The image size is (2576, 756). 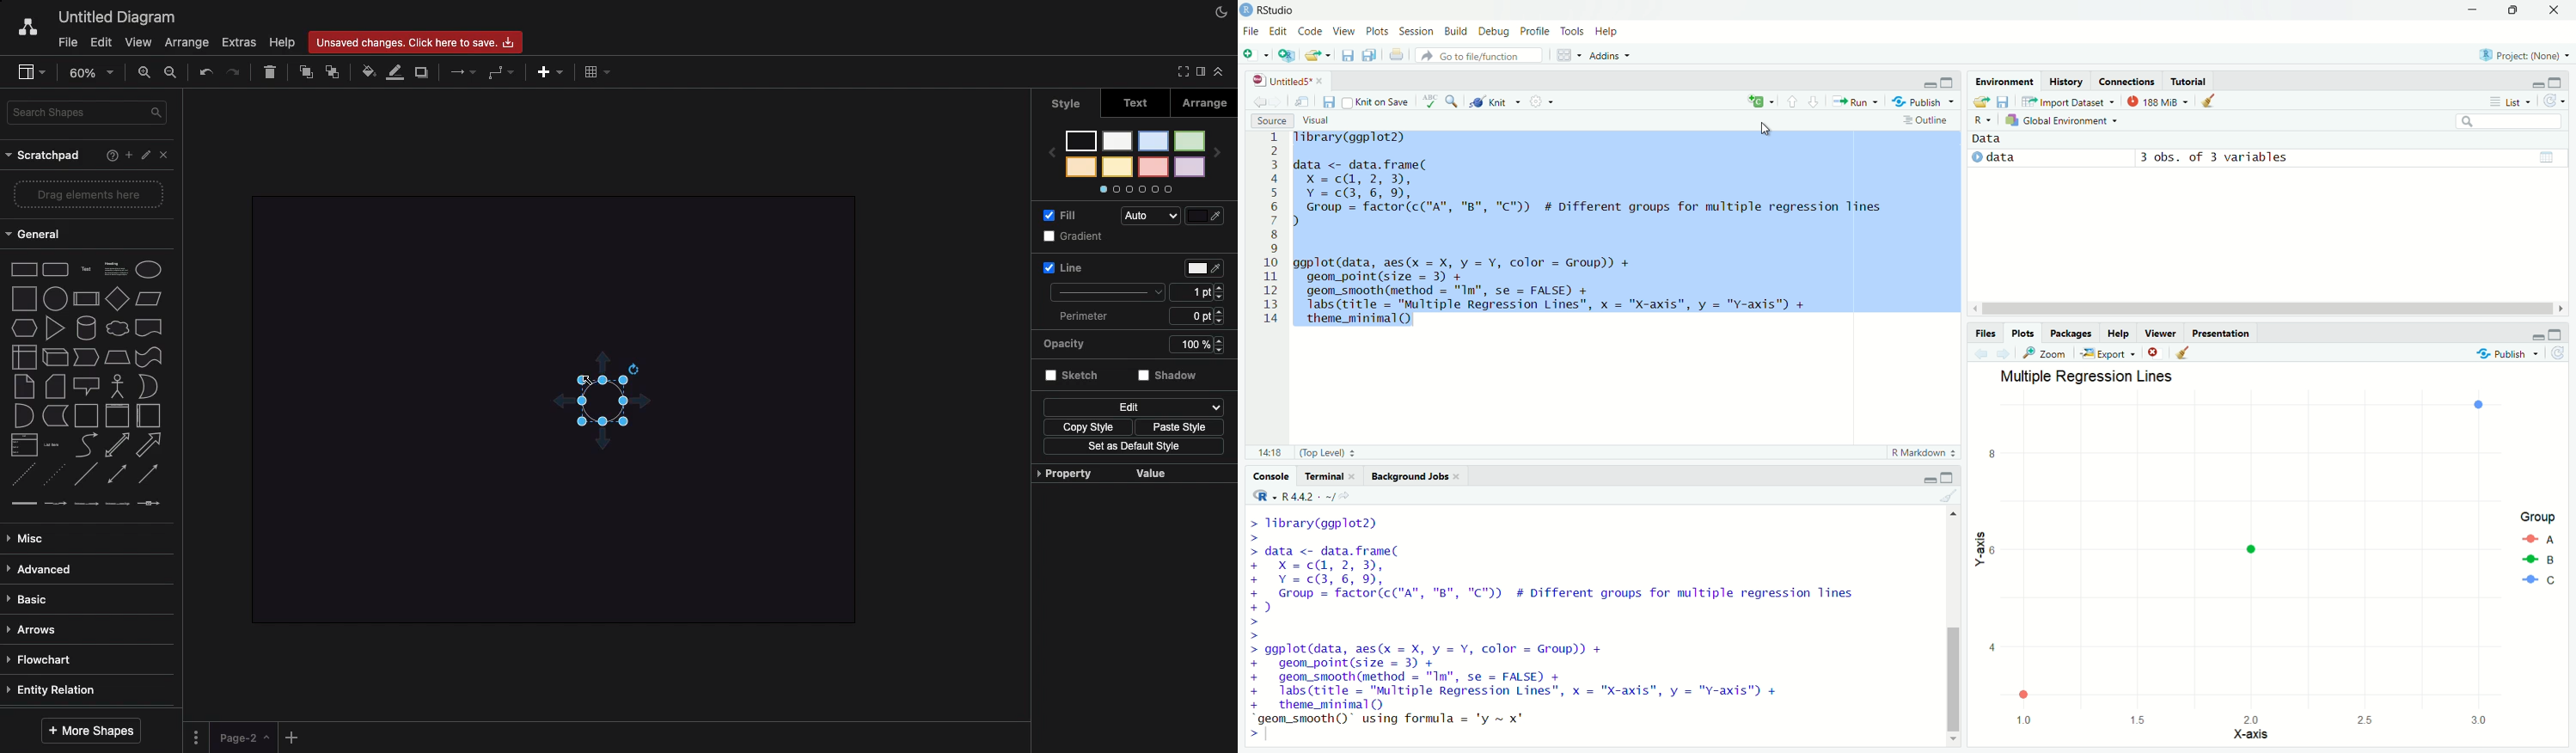 What do you see at coordinates (1949, 81) in the screenshot?
I see `maximise` at bounding box center [1949, 81].